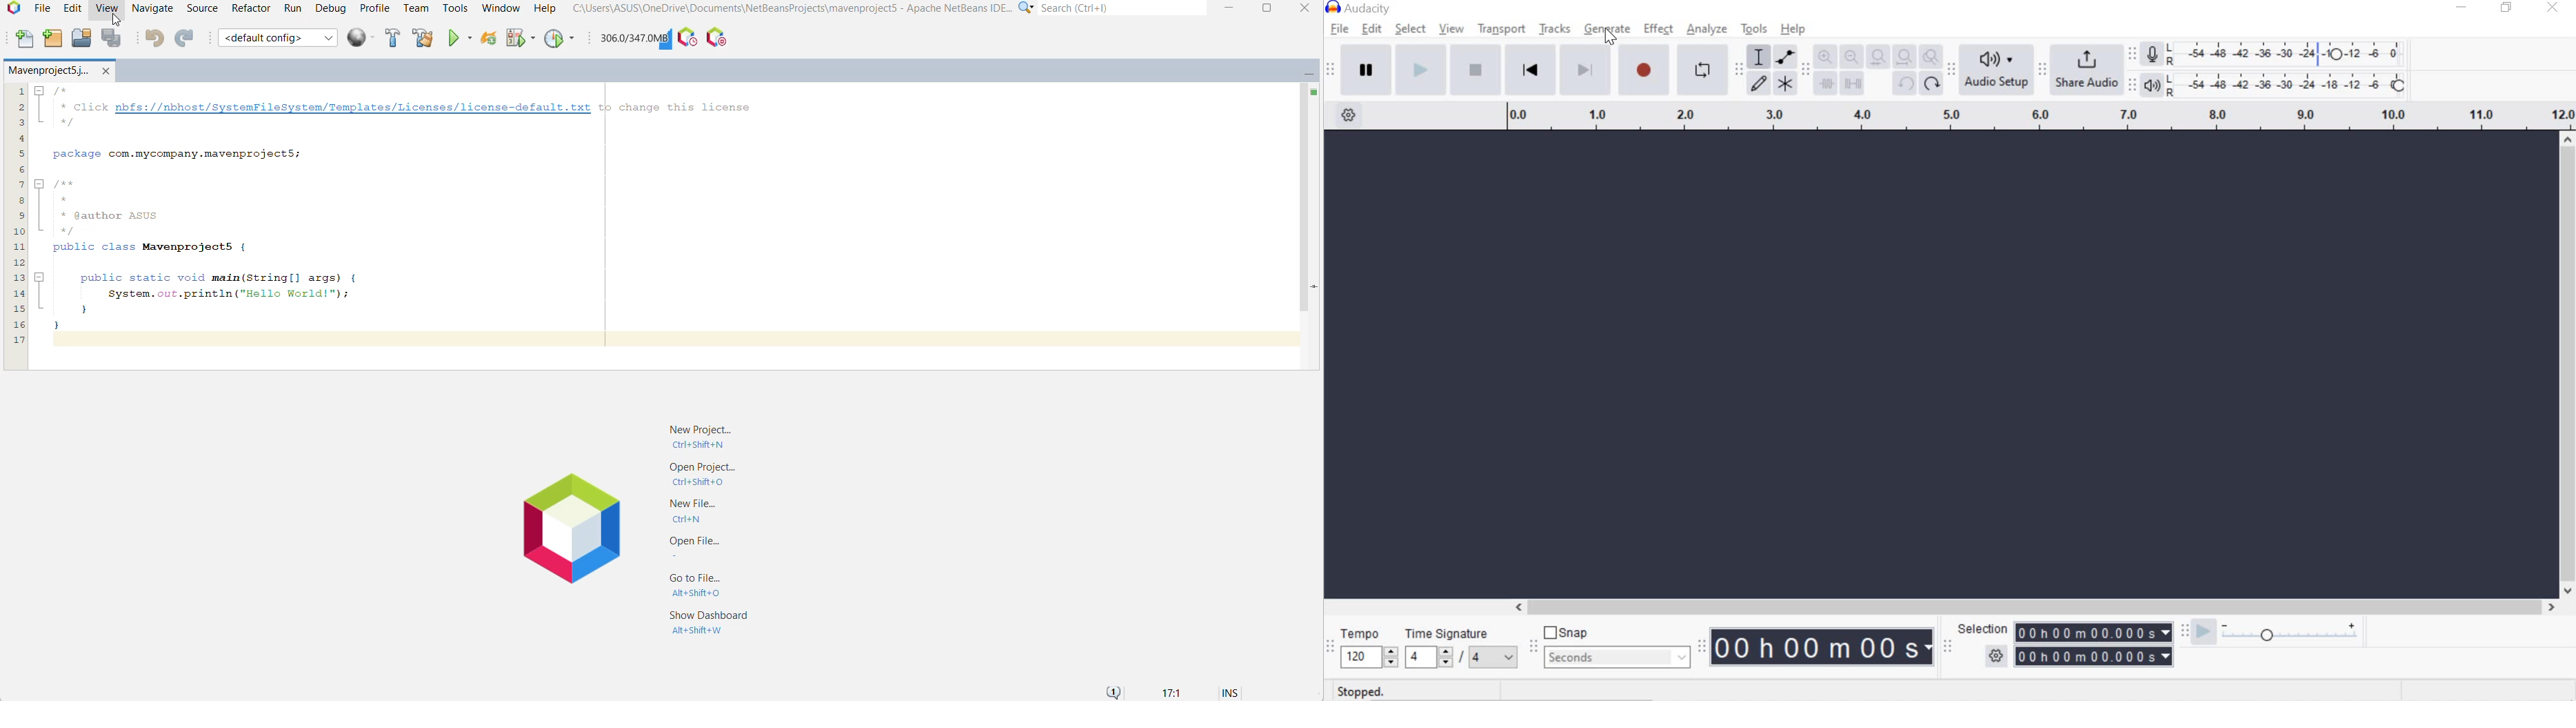 The width and height of the screenshot is (2576, 728). What do you see at coordinates (114, 39) in the screenshot?
I see `Save All` at bounding box center [114, 39].